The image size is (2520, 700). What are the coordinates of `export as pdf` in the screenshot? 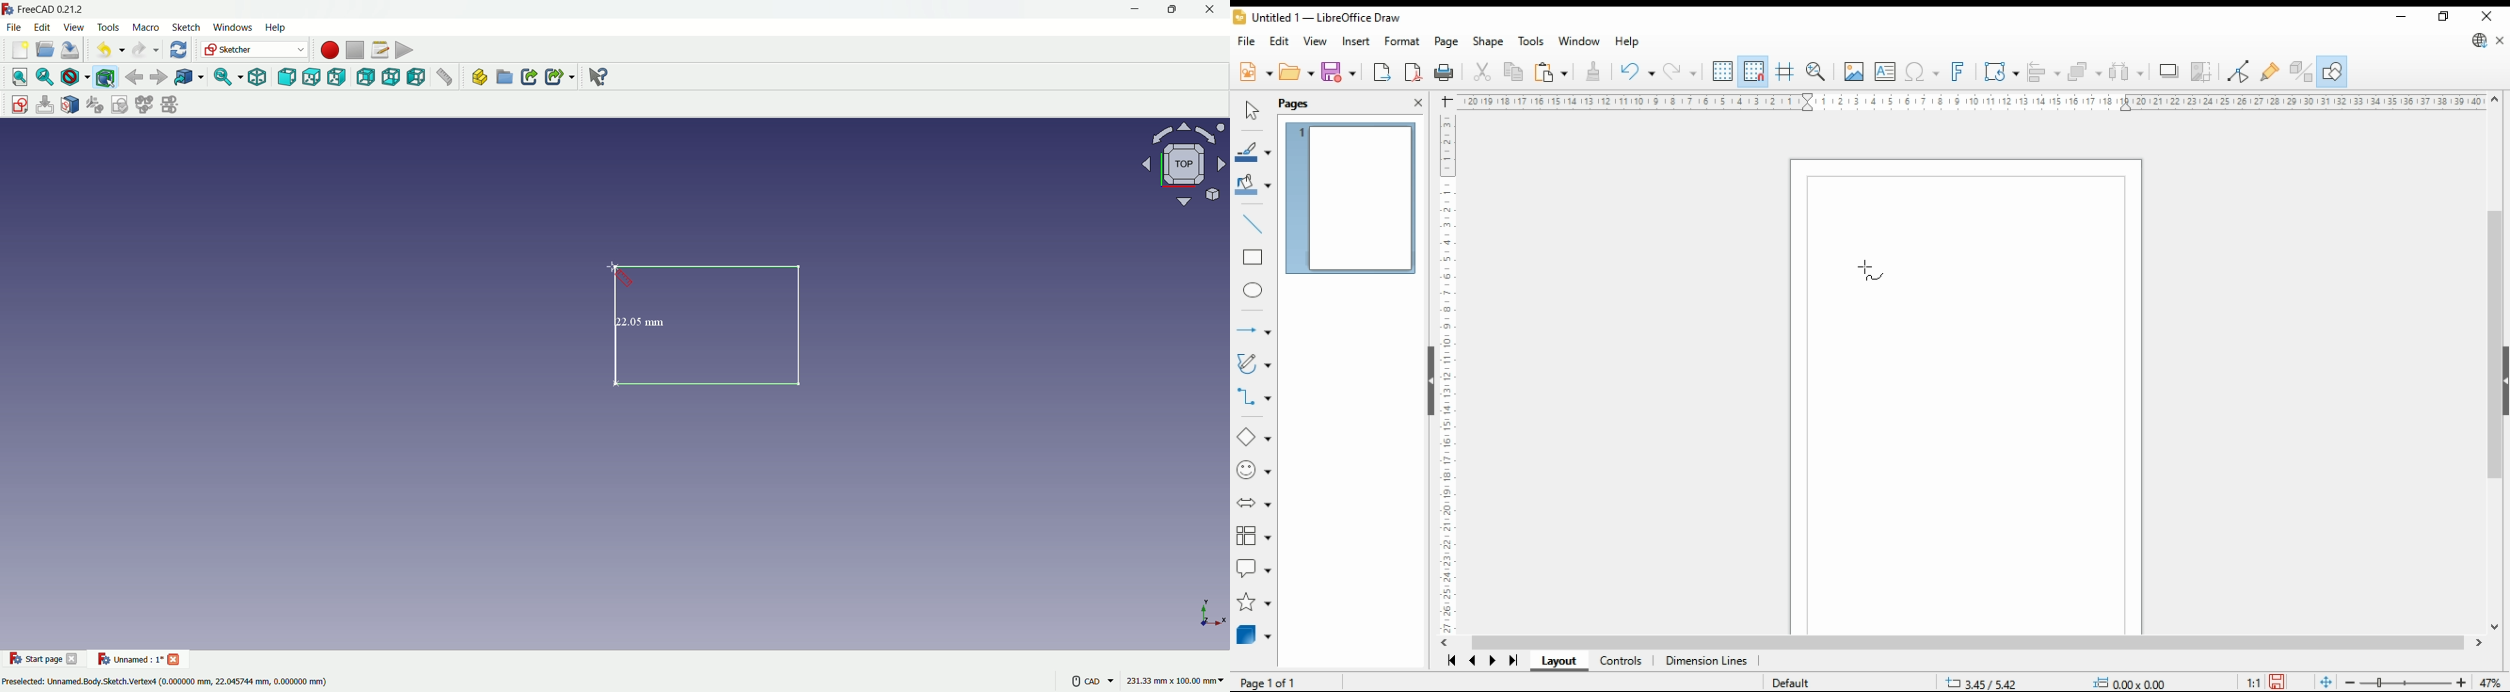 It's located at (1413, 73).